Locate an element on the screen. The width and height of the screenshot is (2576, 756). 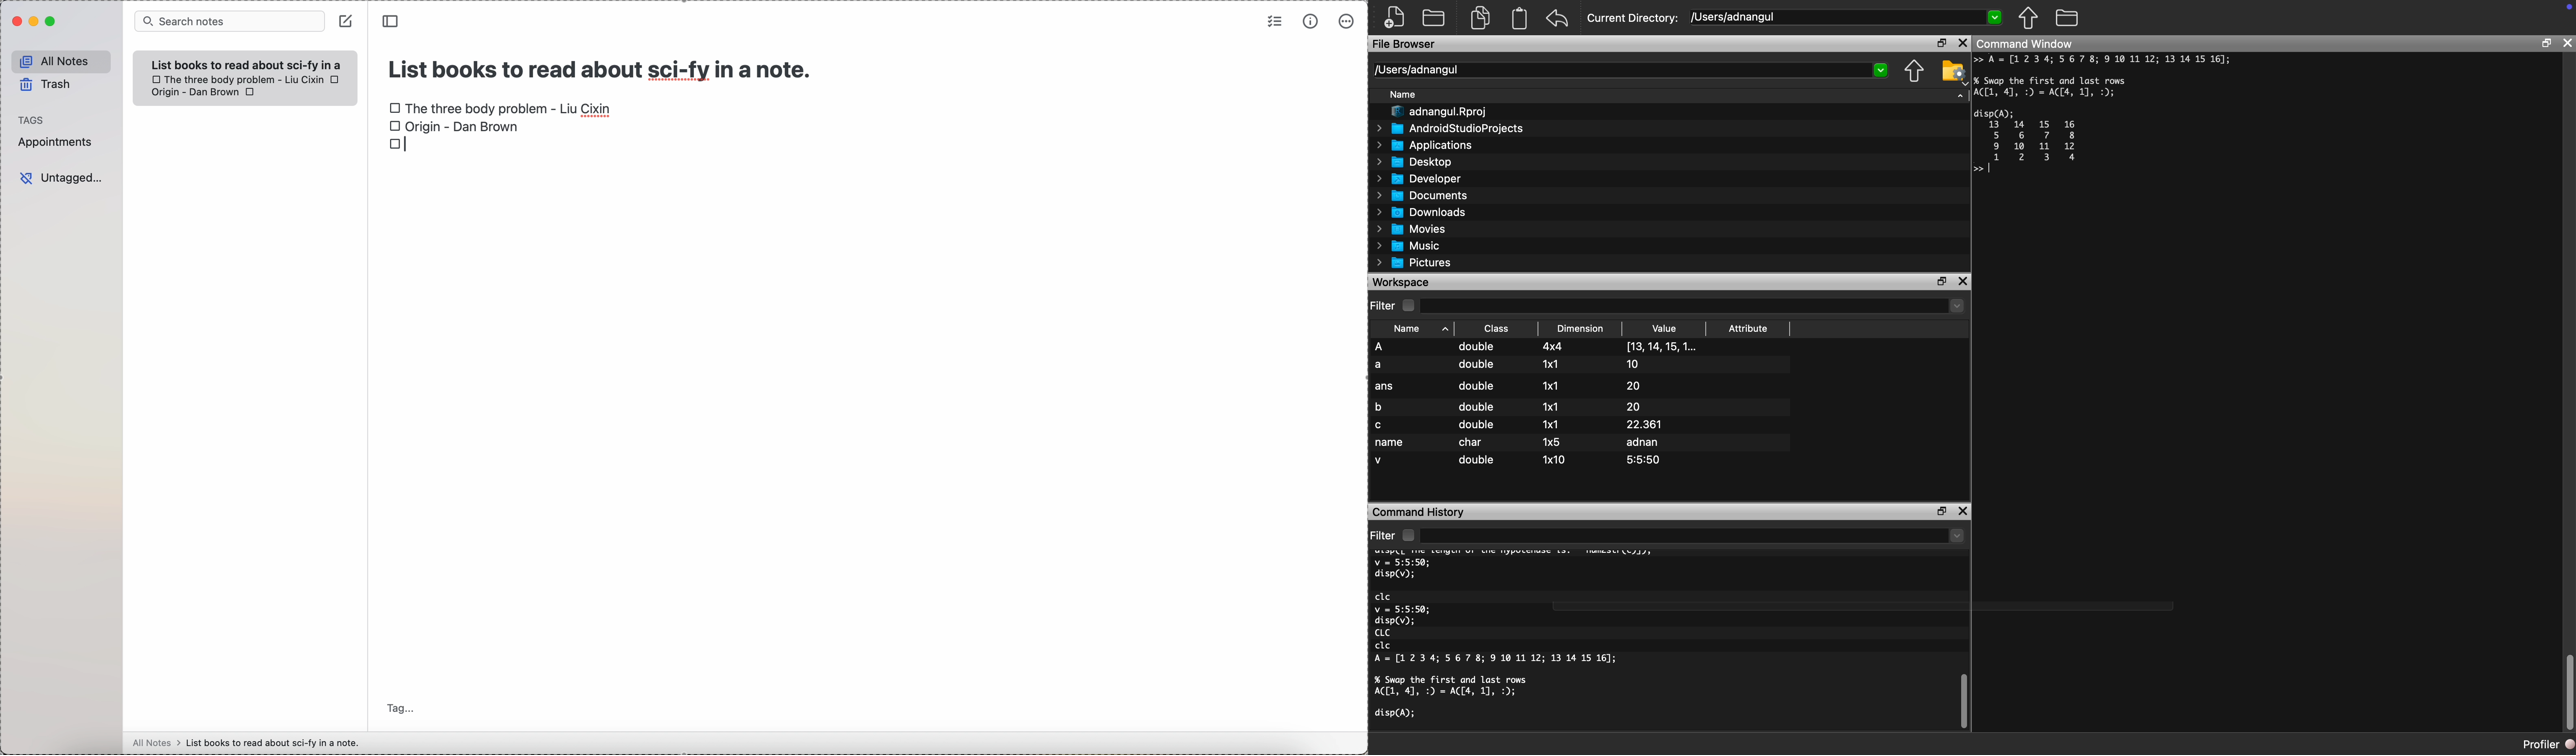
maximize is located at coordinates (50, 23).